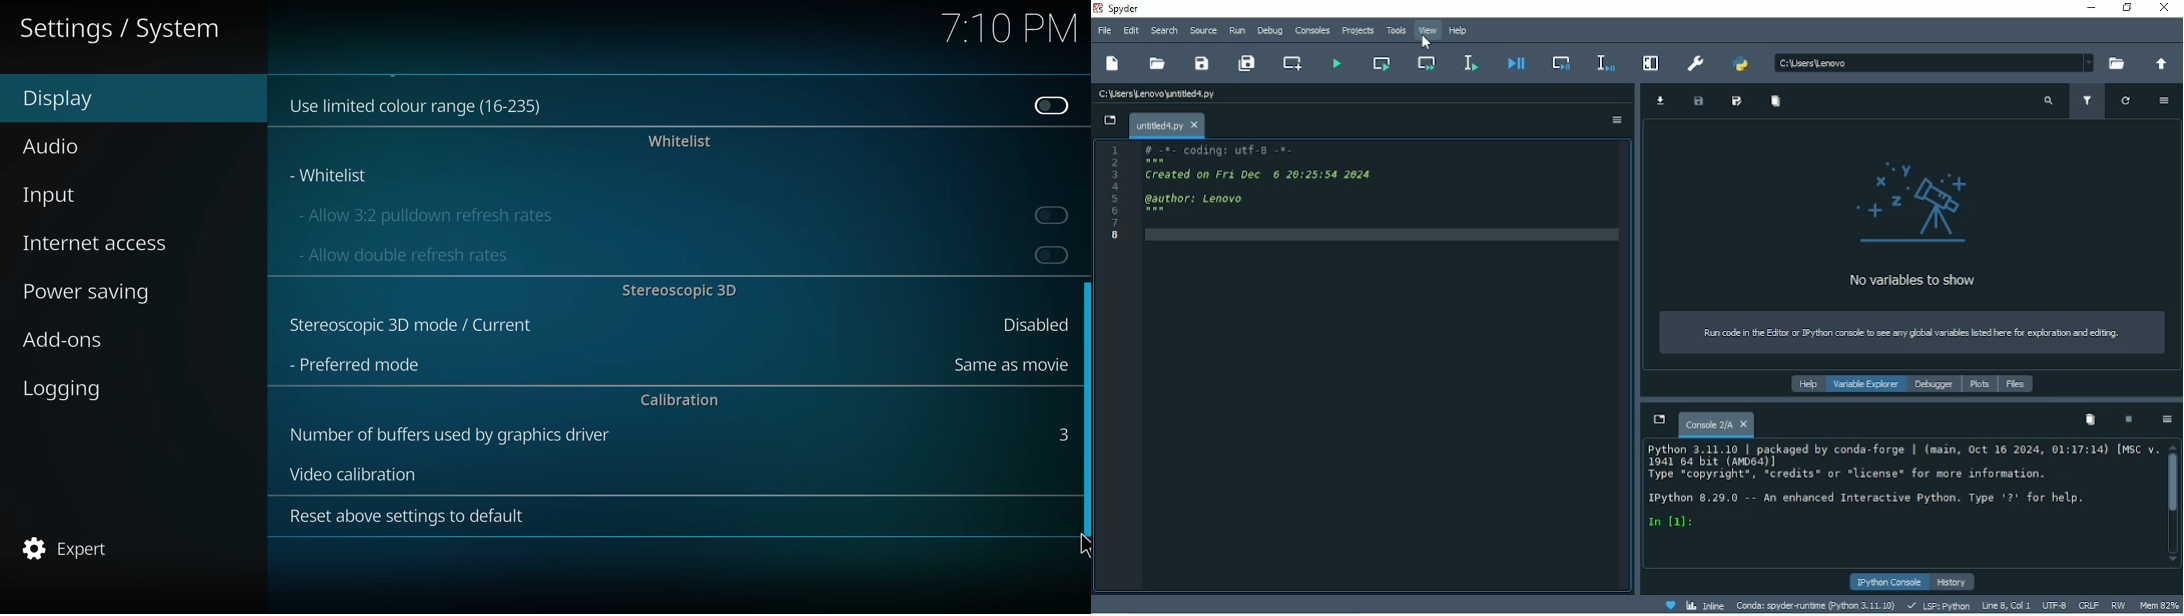 The height and width of the screenshot is (616, 2184). I want to click on logging, so click(67, 389).